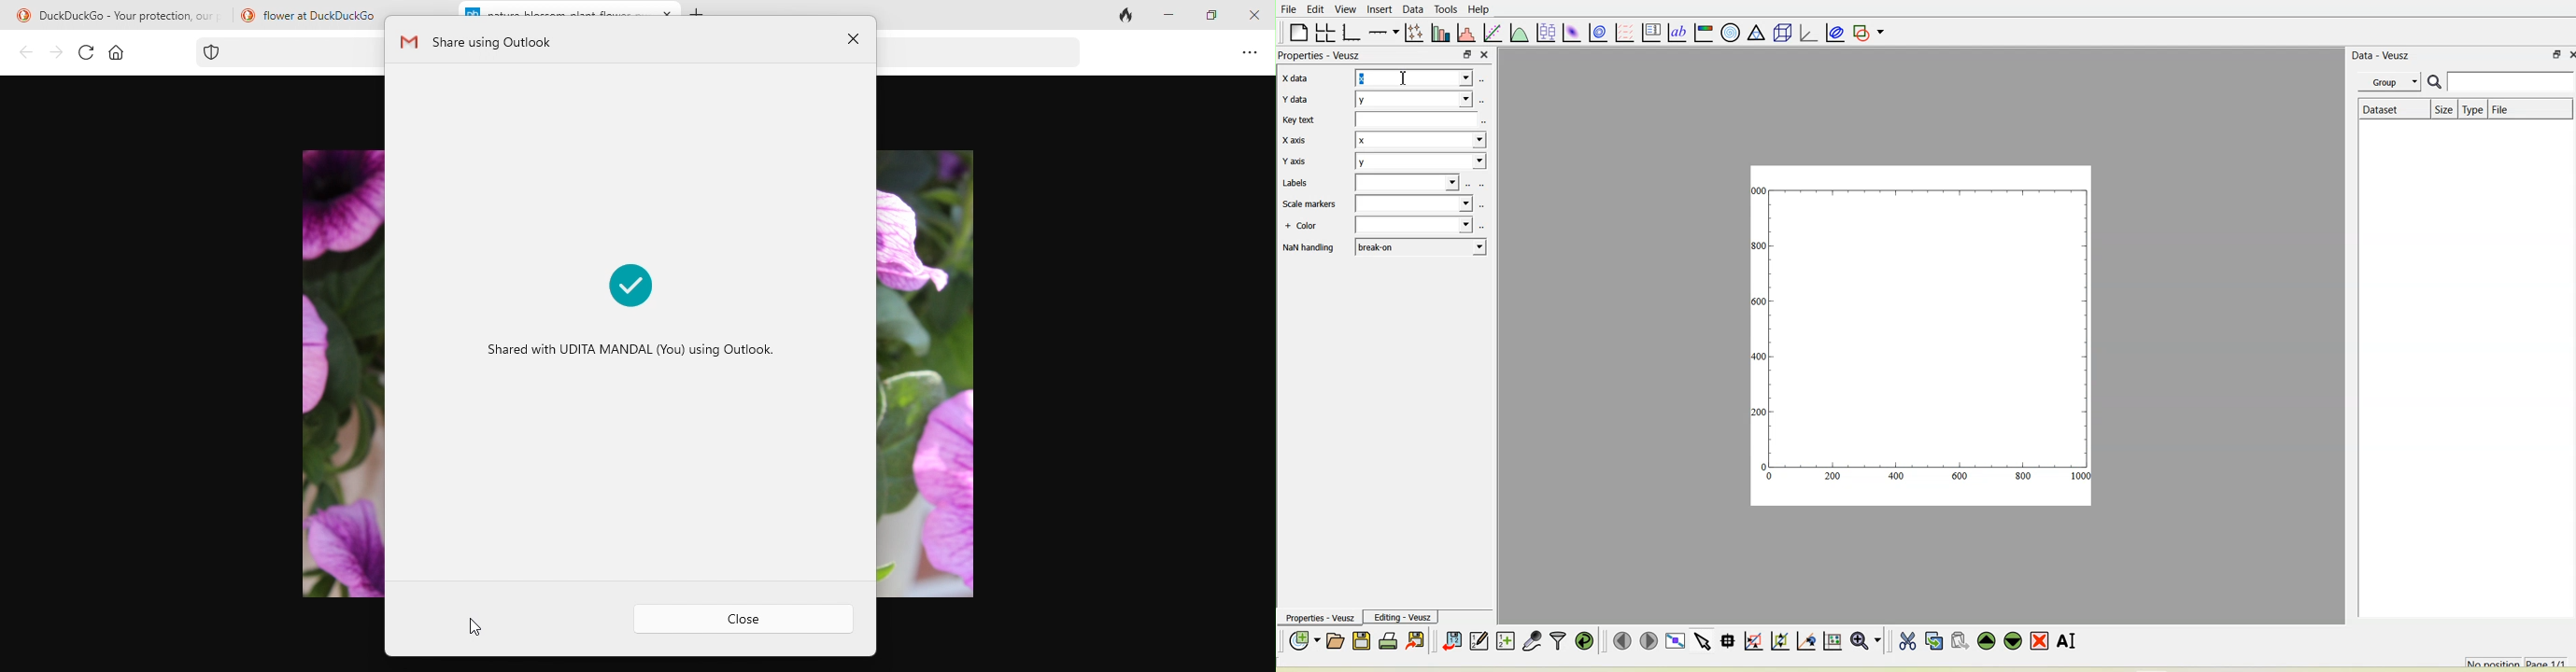 This screenshot has height=672, width=2576. I want to click on Polar graph, so click(1732, 32).